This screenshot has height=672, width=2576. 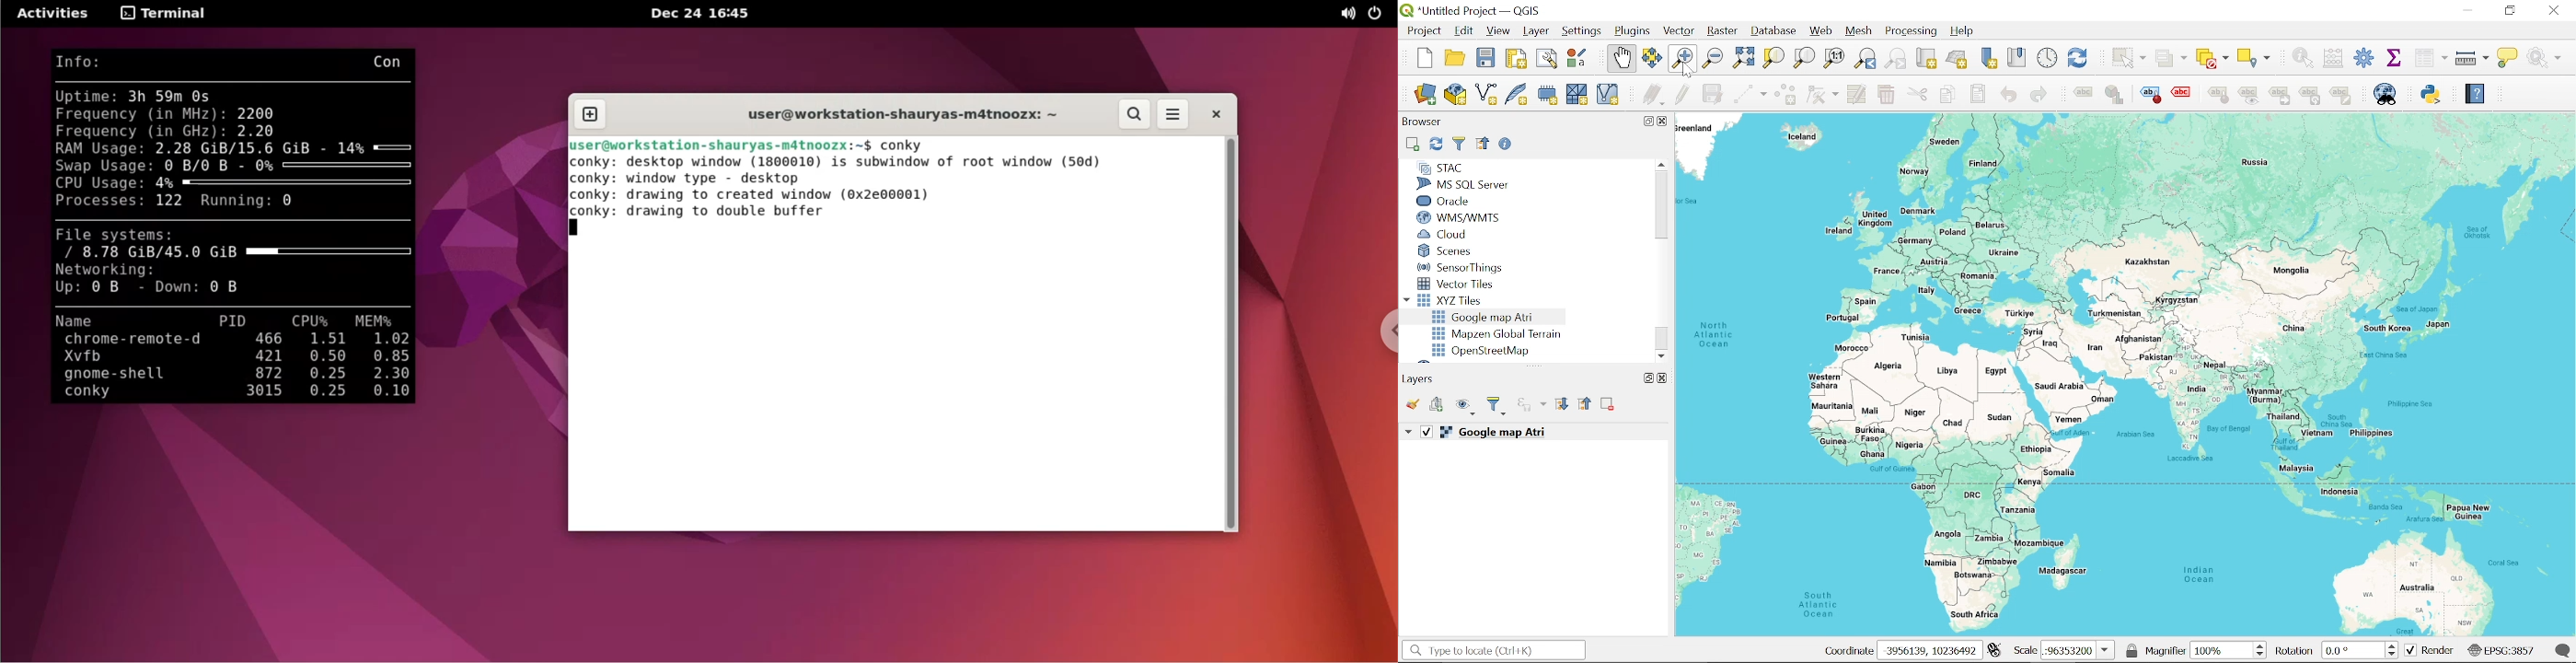 I want to click on Current edits, so click(x=1655, y=96).